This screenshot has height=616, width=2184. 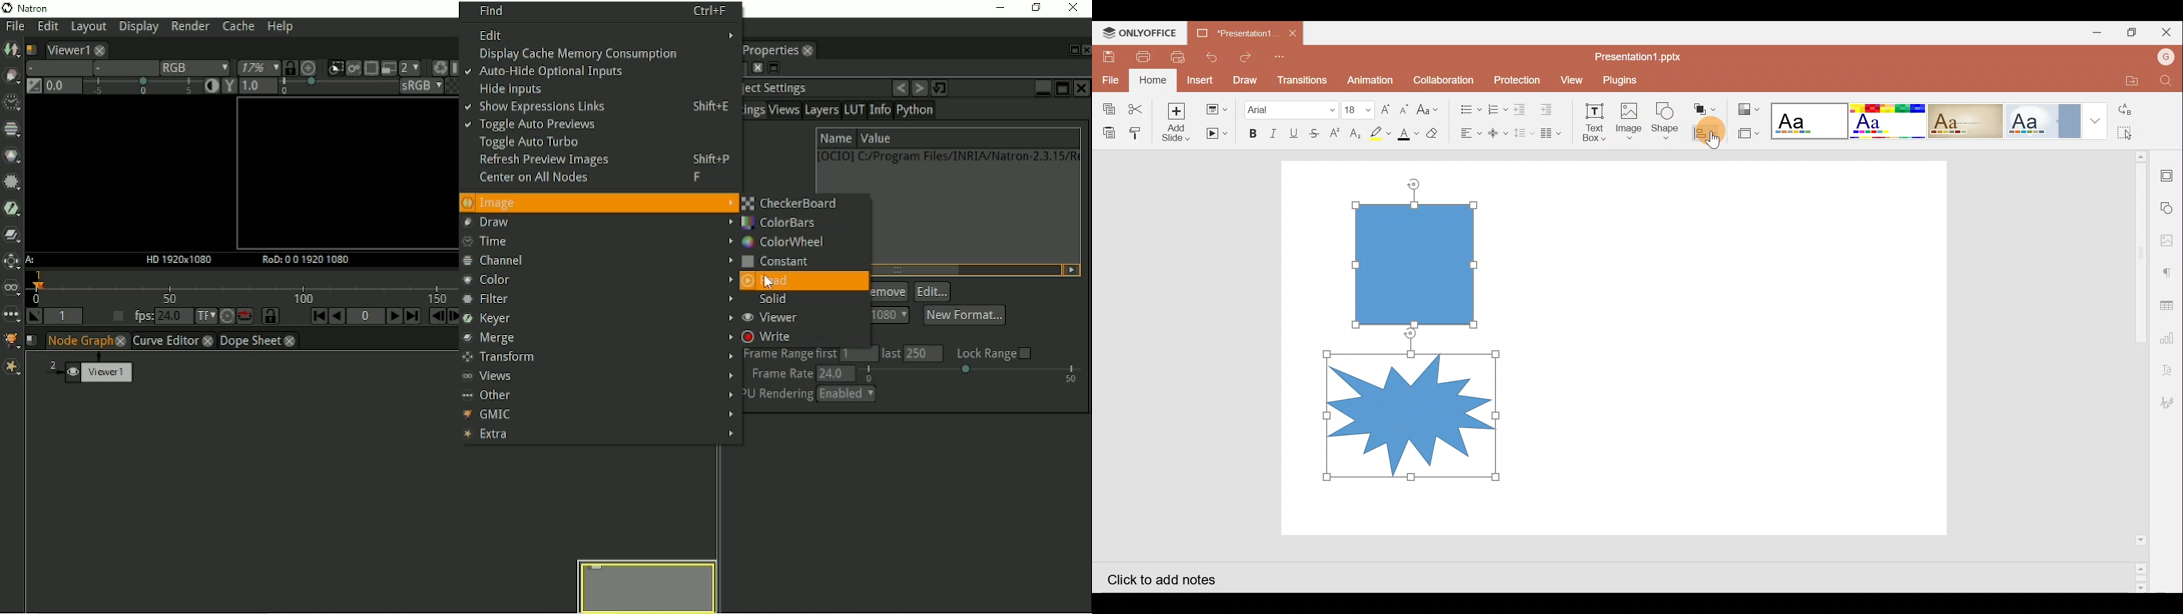 I want to click on Paragraph settings, so click(x=2170, y=270).